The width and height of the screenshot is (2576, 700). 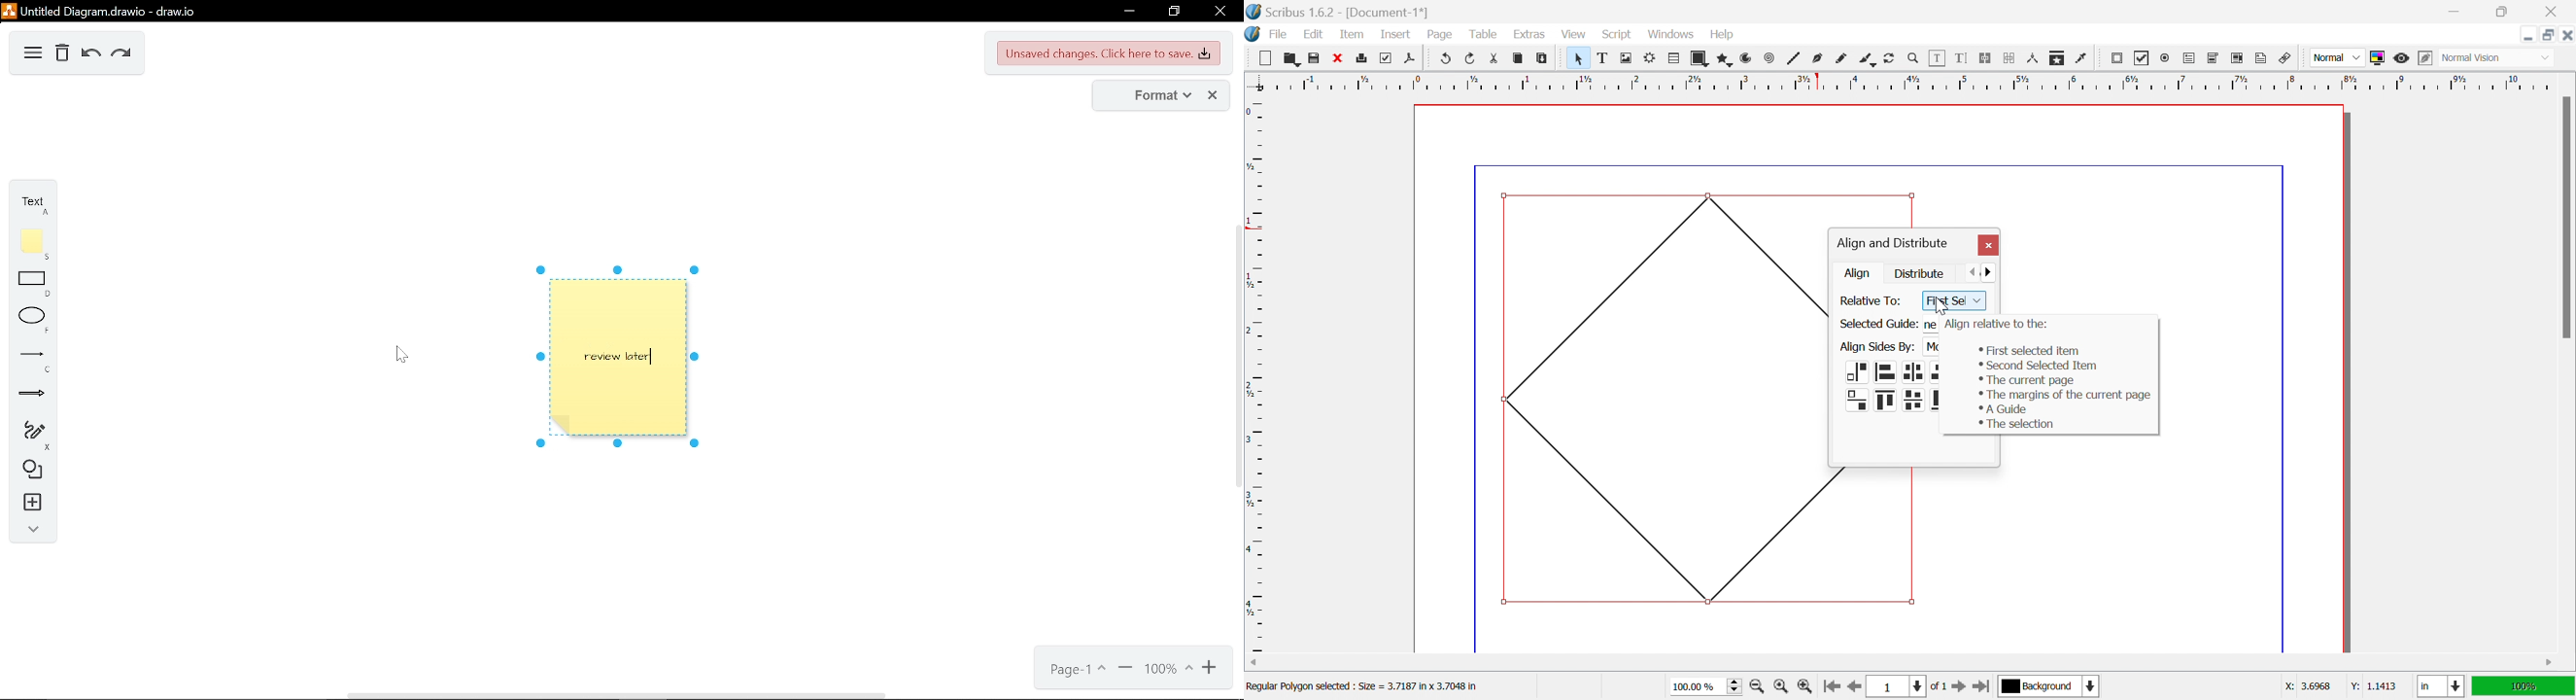 What do you see at coordinates (1396, 33) in the screenshot?
I see `Insert` at bounding box center [1396, 33].